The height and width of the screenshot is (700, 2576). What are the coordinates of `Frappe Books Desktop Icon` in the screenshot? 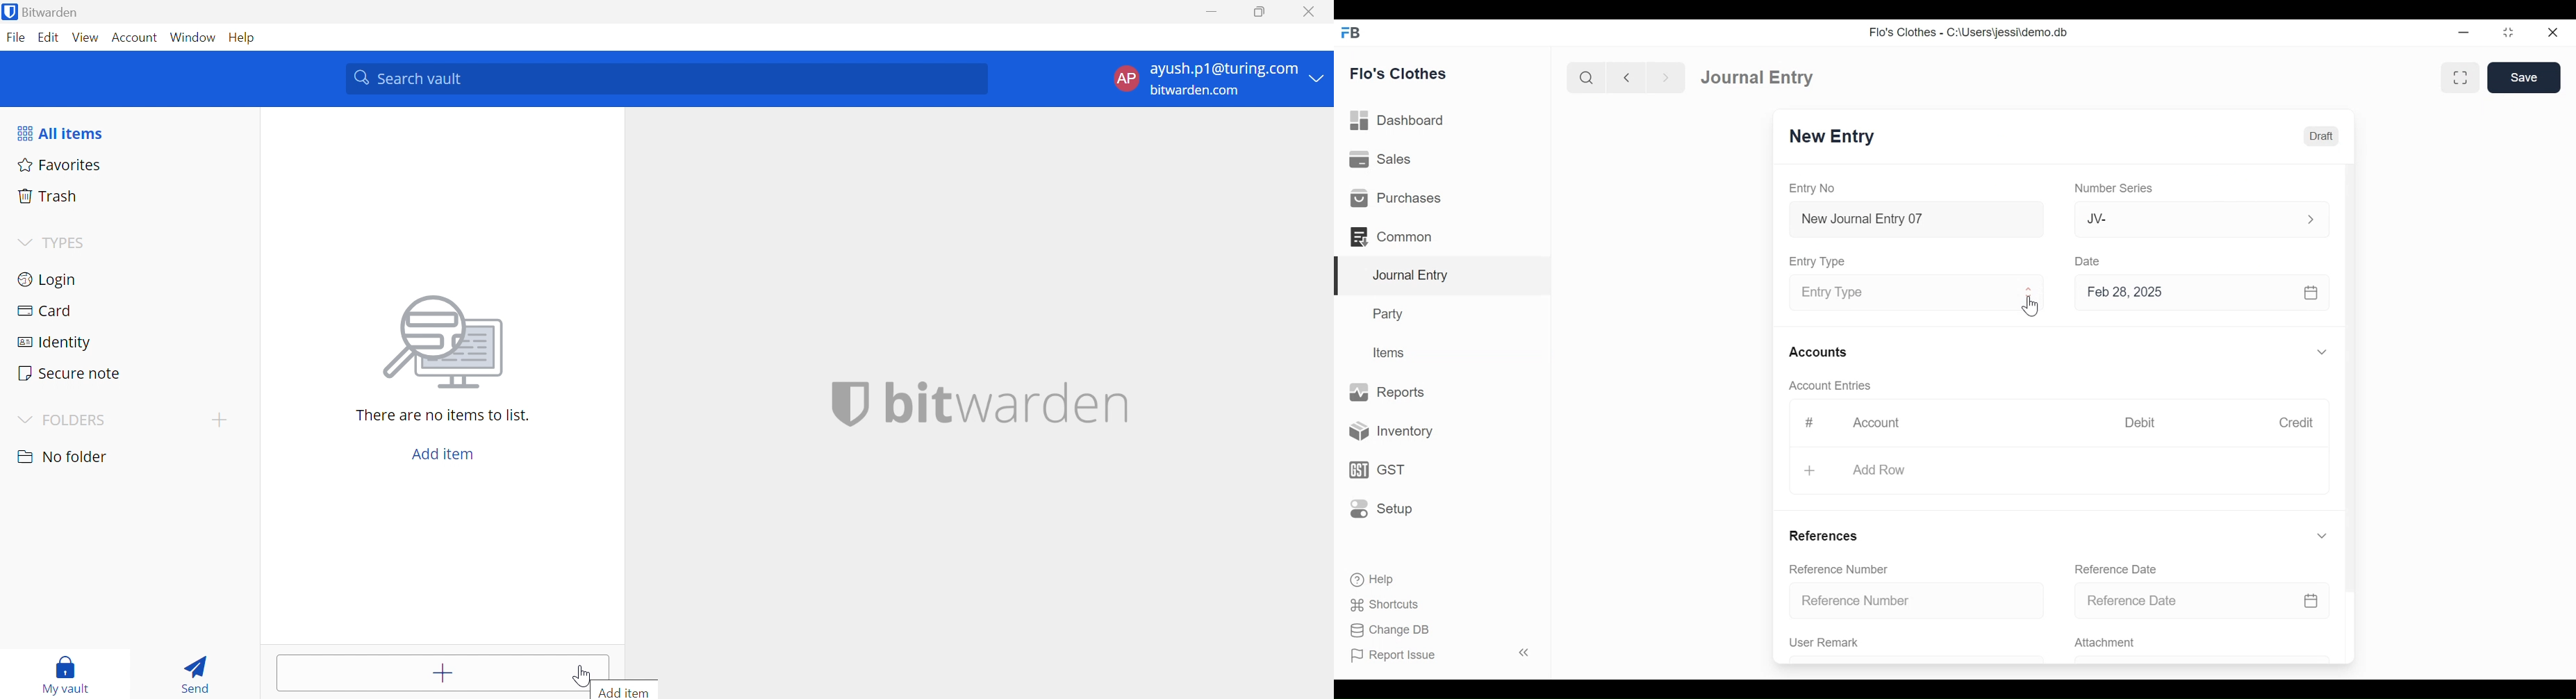 It's located at (1351, 33).